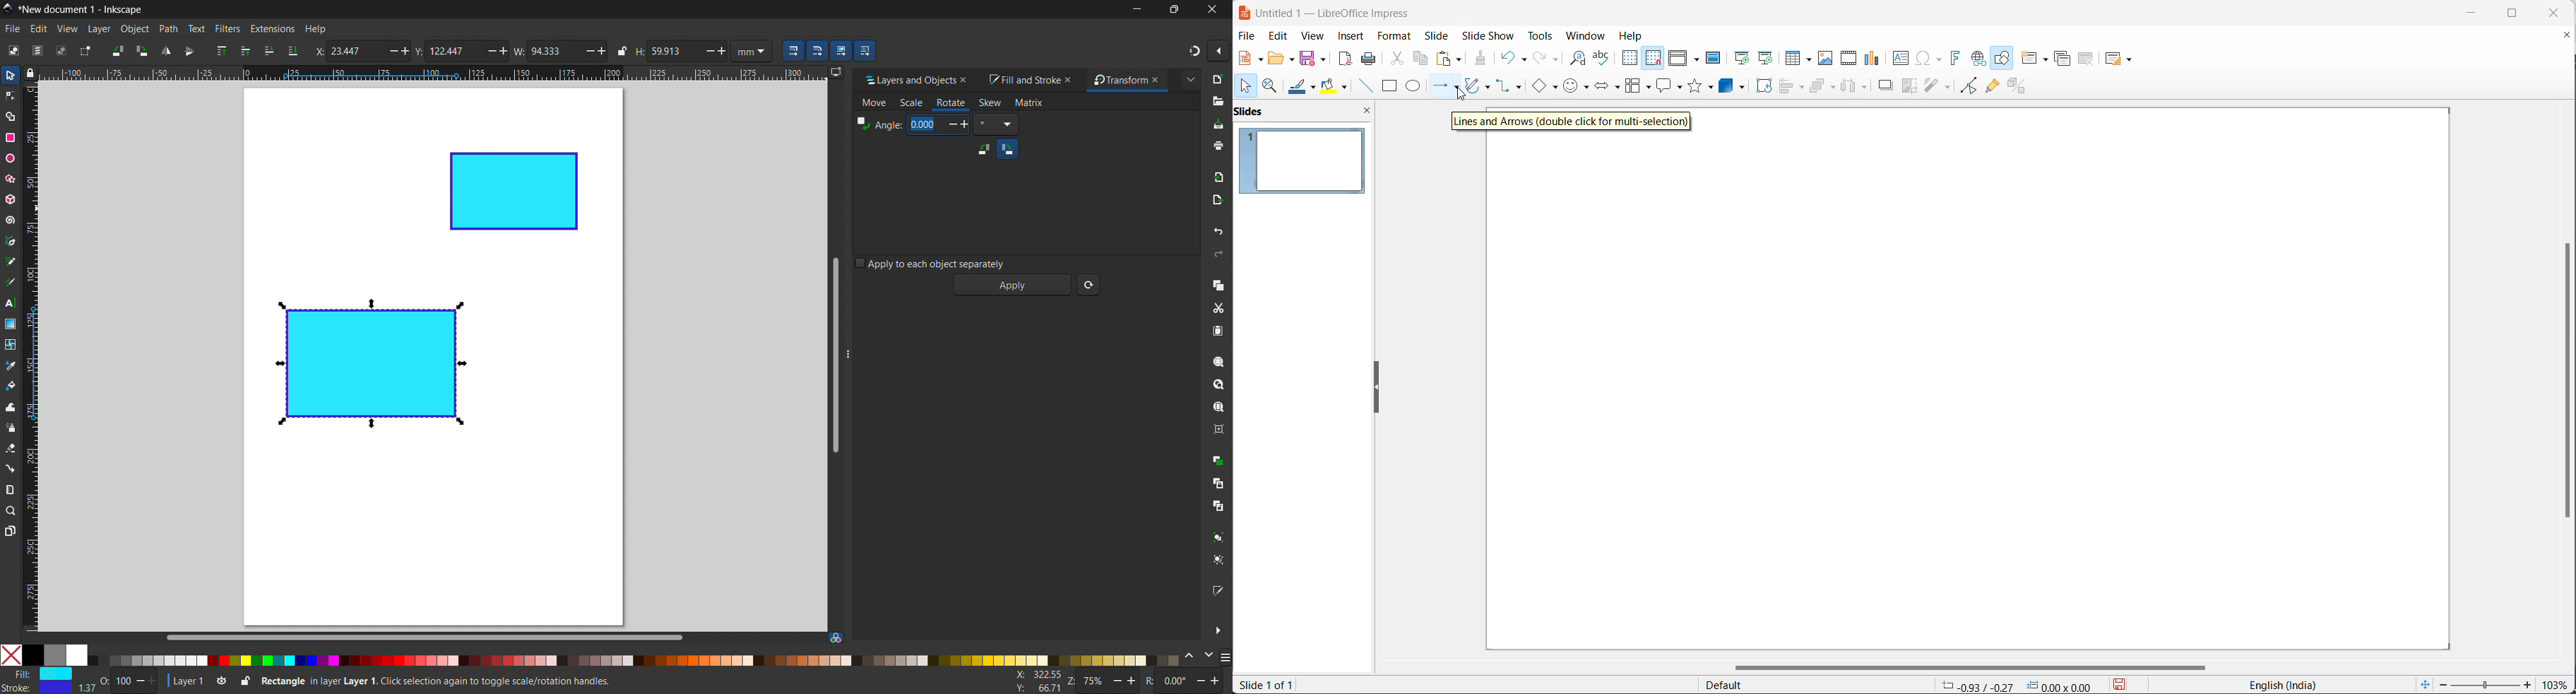 Image resolution: width=2576 pixels, height=700 pixels. What do you see at coordinates (1302, 87) in the screenshot?
I see `line color` at bounding box center [1302, 87].